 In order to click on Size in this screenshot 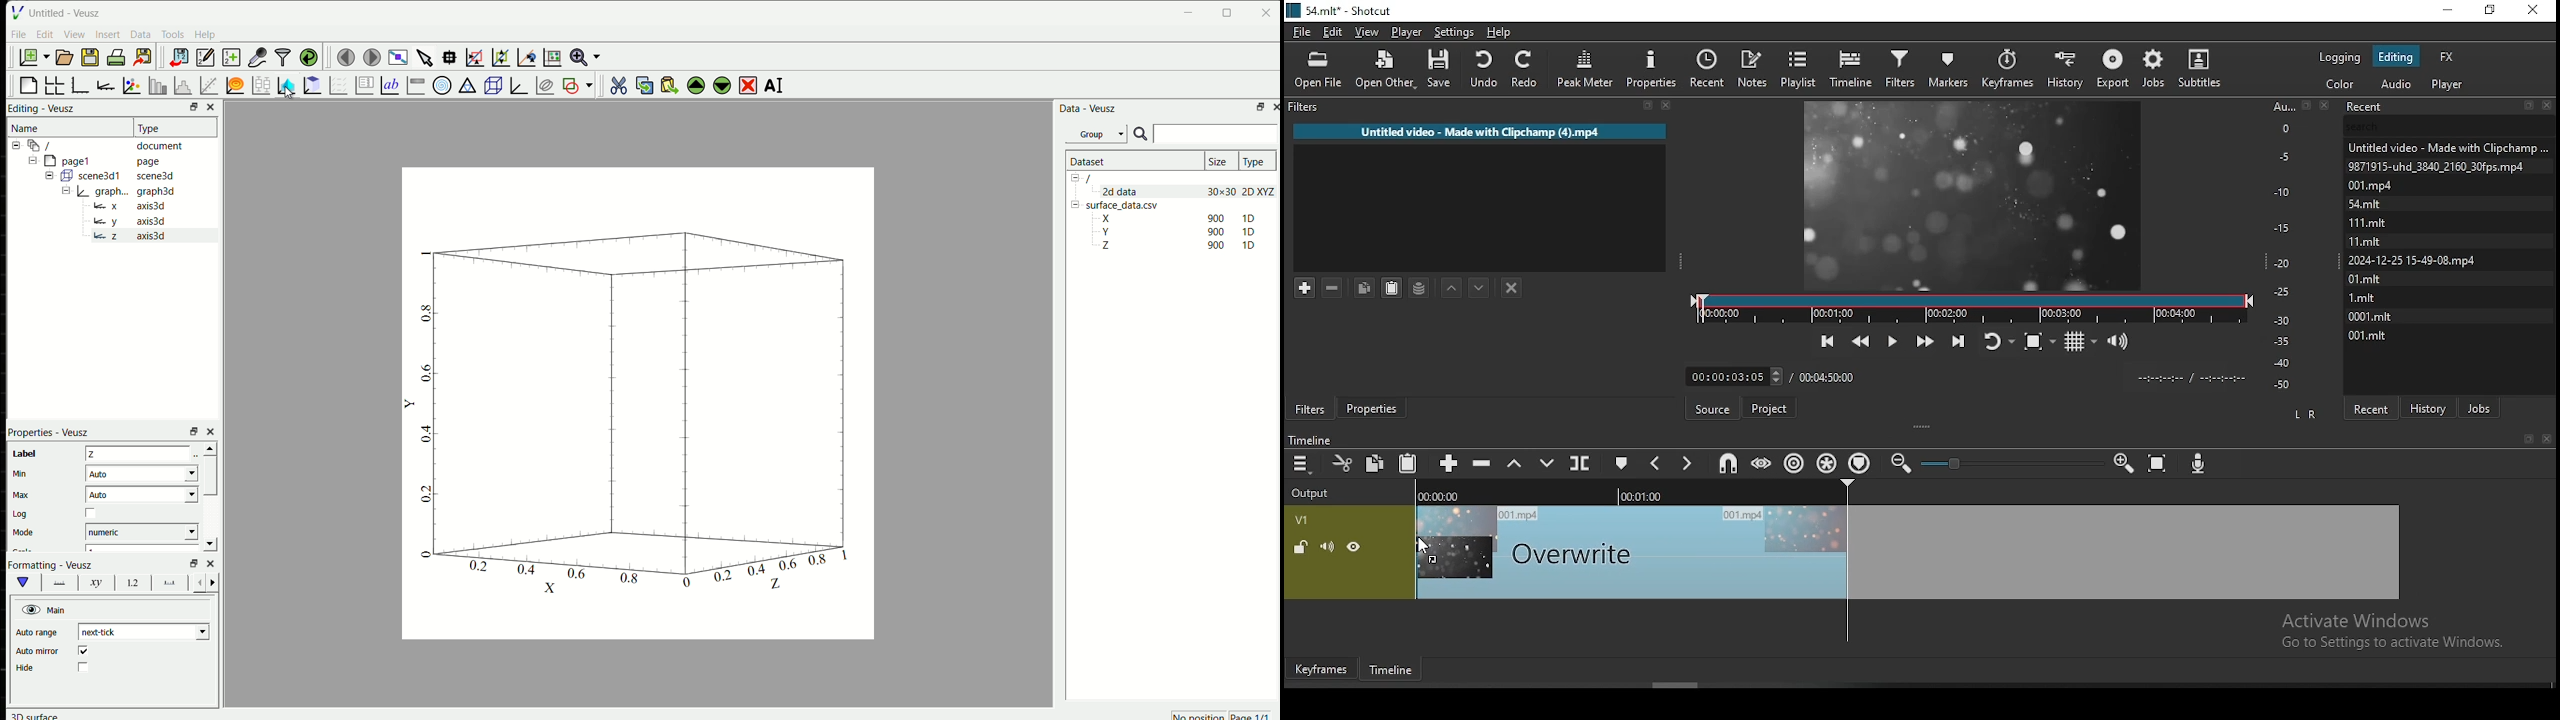, I will do `click(1219, 161)`.